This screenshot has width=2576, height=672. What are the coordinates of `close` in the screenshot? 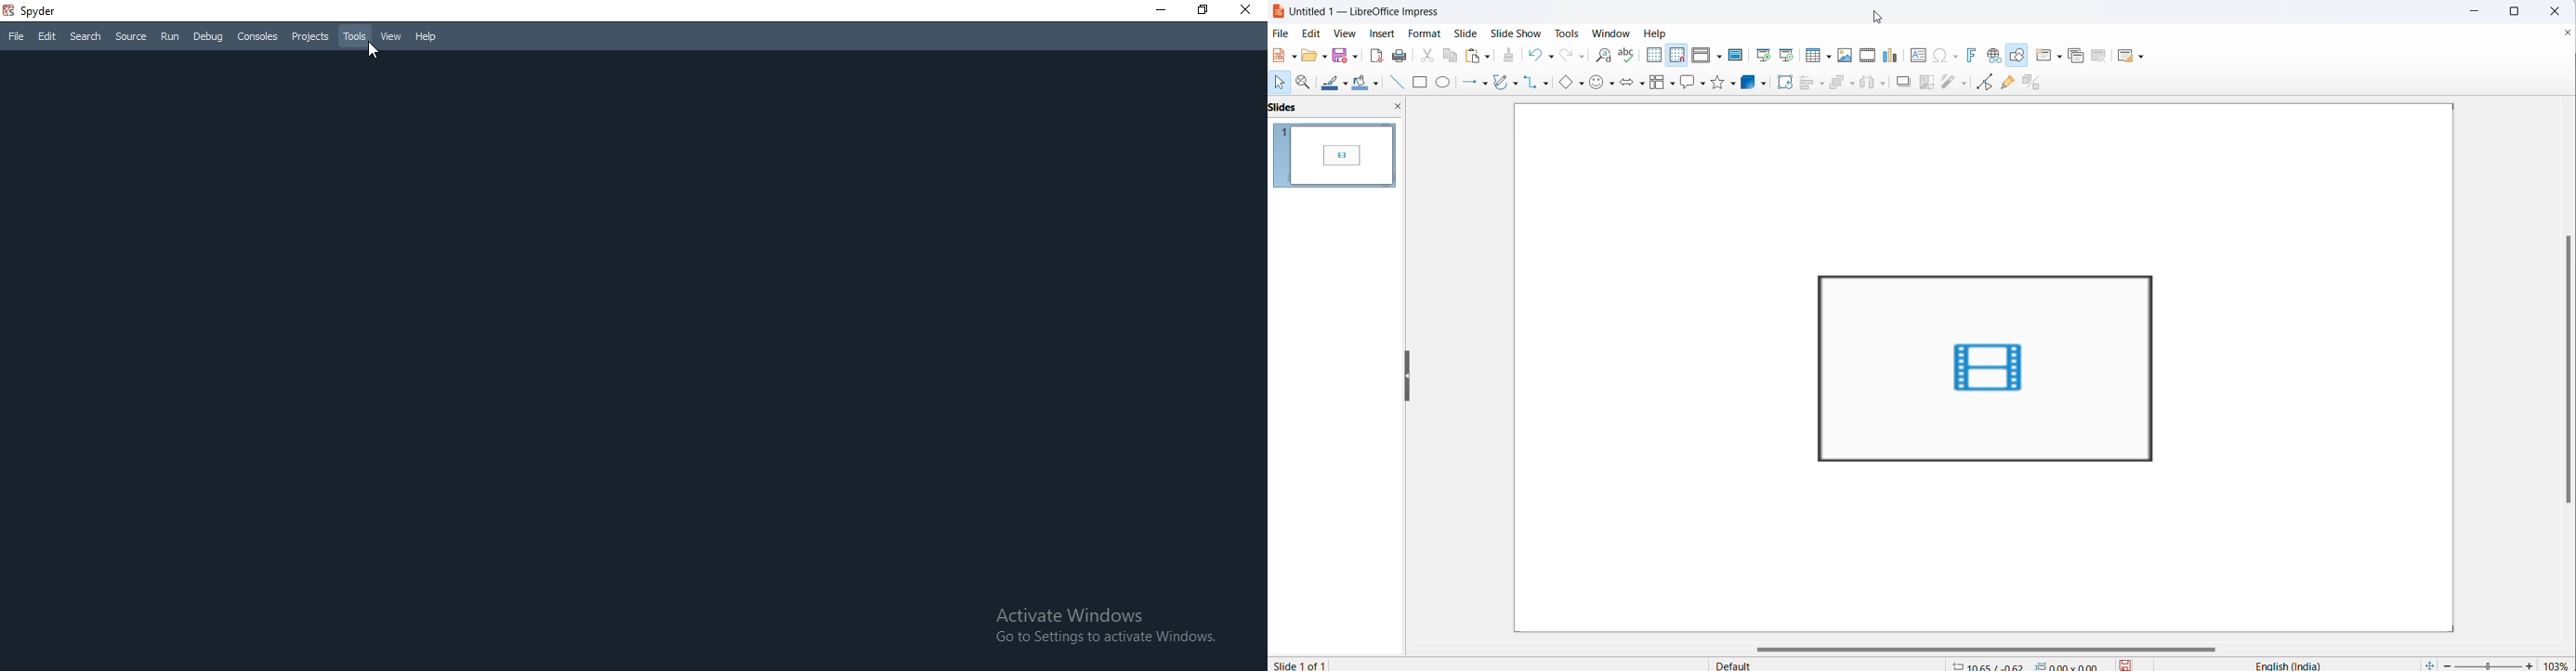 It's located at (2556, 11).